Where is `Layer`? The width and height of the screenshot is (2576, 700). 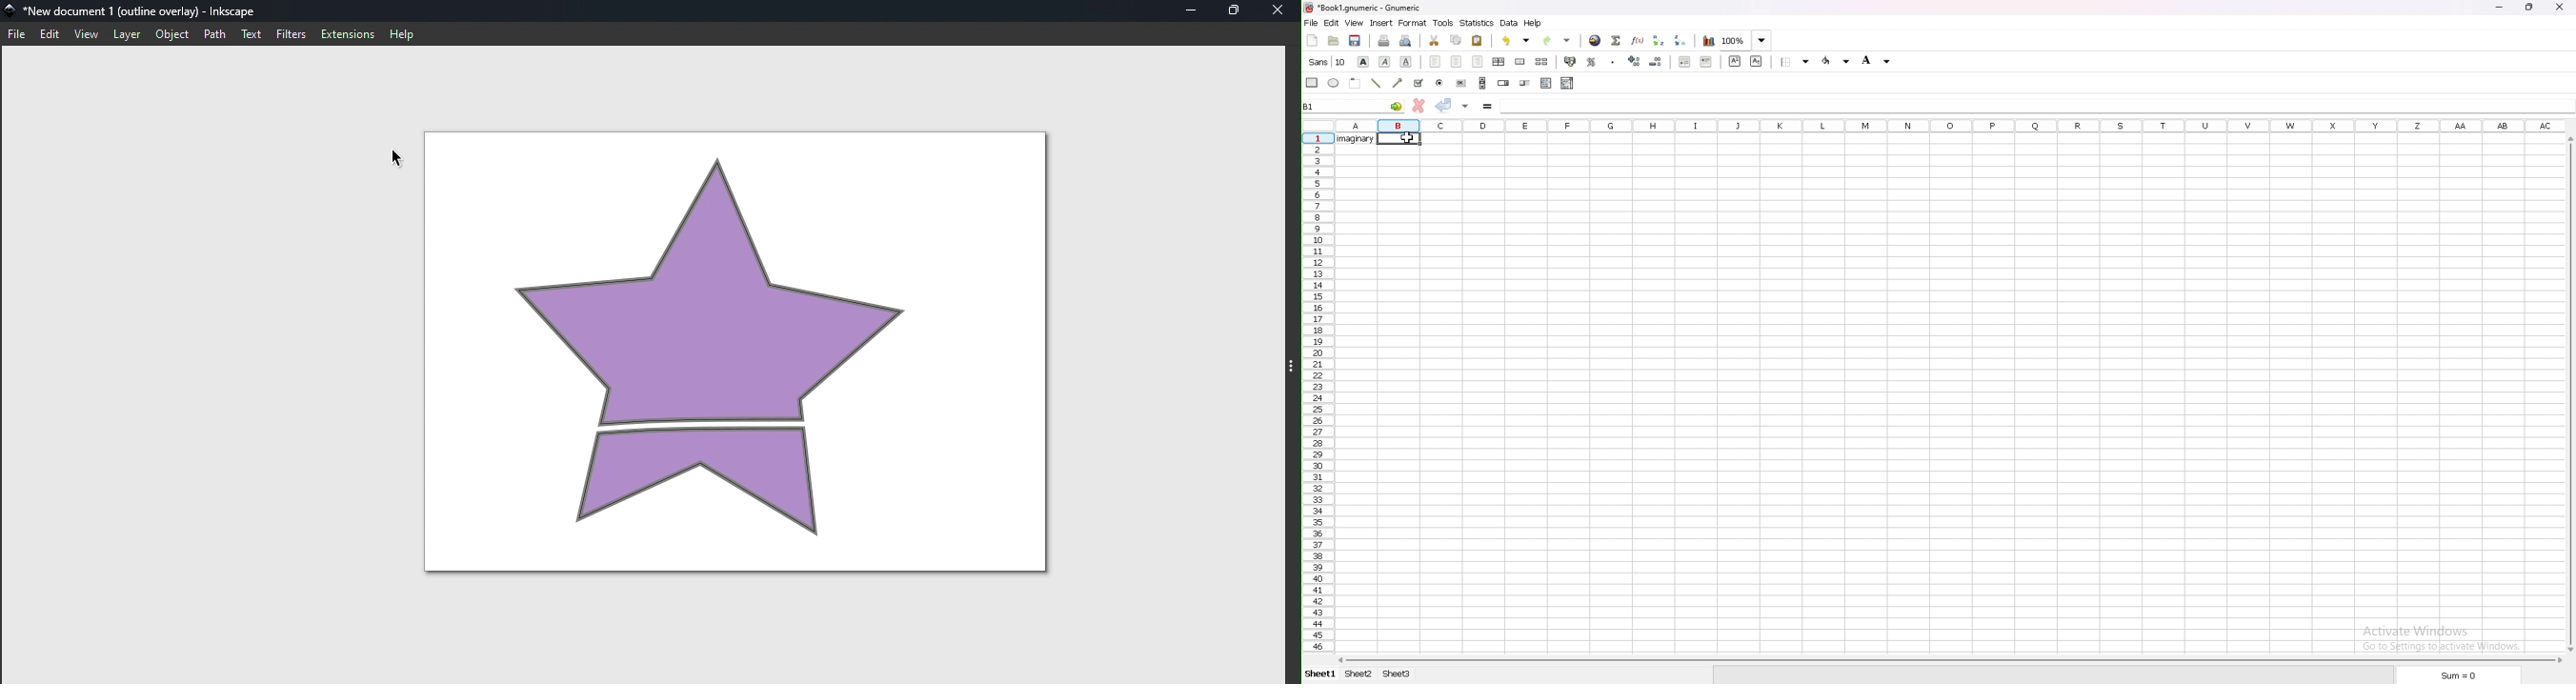
Layer is located at coordinates (126, 34).